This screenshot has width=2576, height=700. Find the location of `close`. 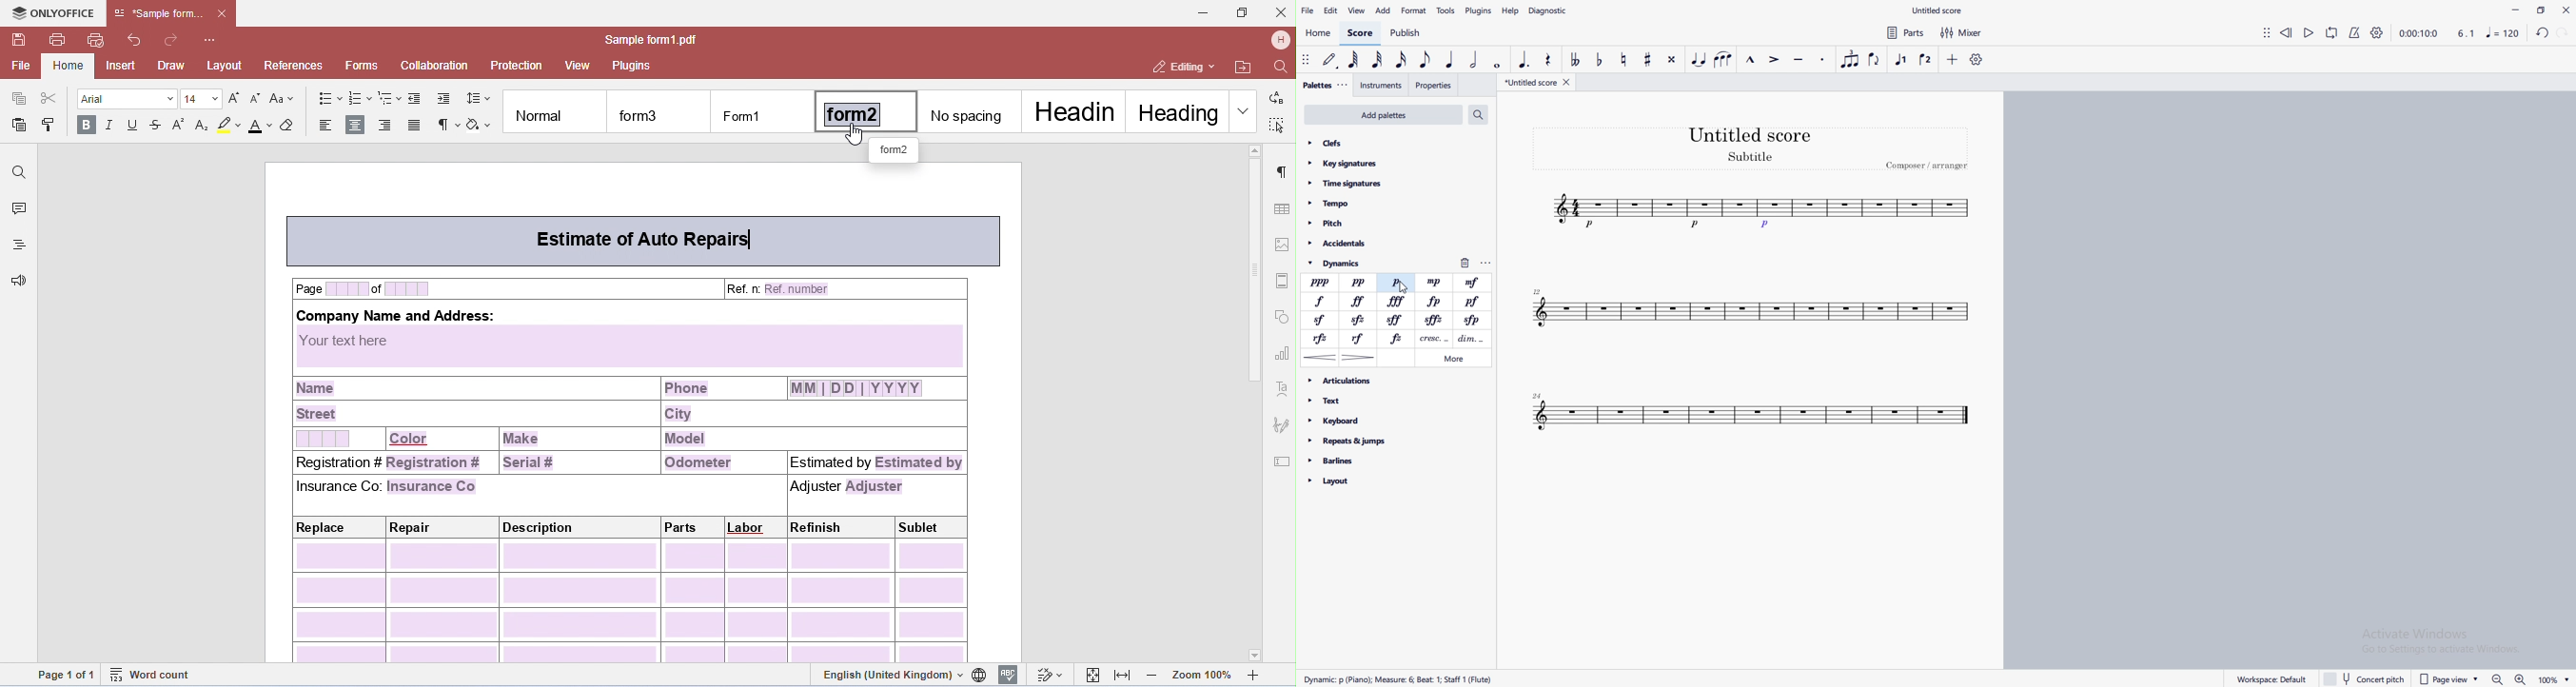

close is located at coordinates (1570, 83).